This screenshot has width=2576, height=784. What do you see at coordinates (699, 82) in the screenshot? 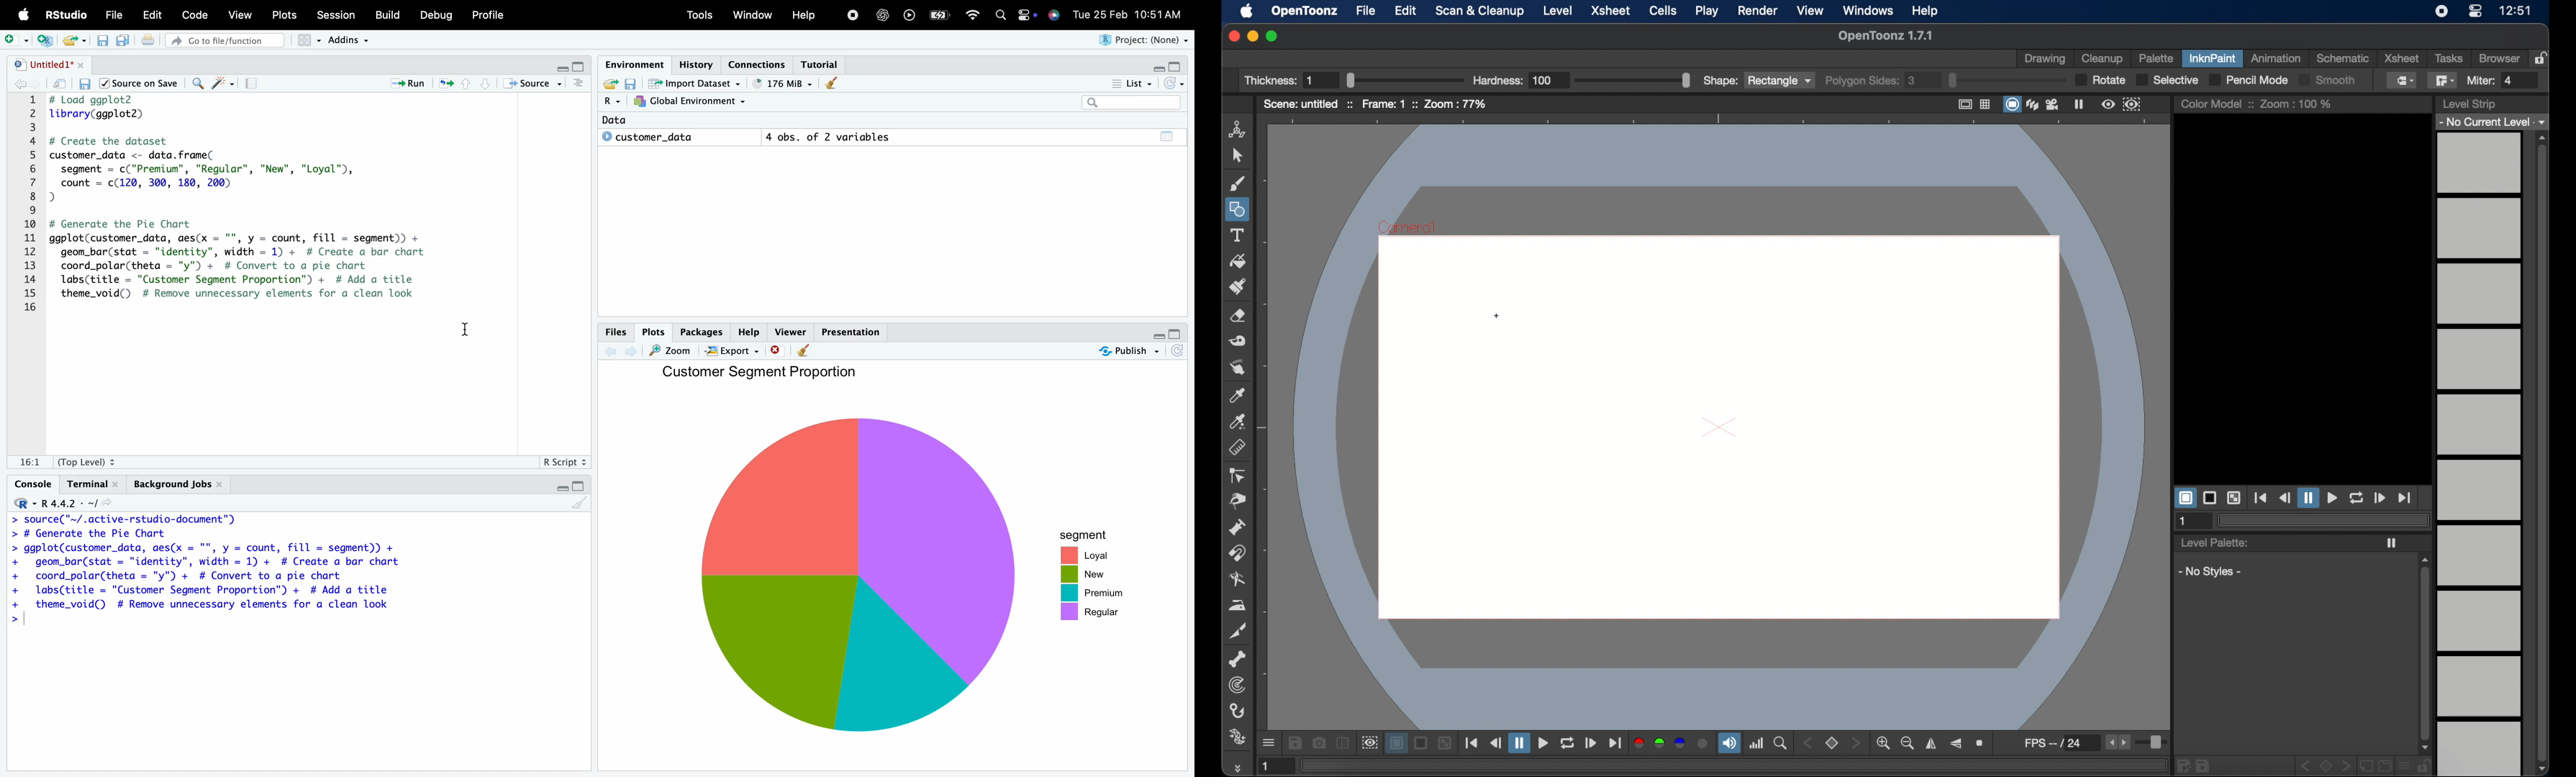
I see `import dataset ~ .` at bounding box center [699, 82].